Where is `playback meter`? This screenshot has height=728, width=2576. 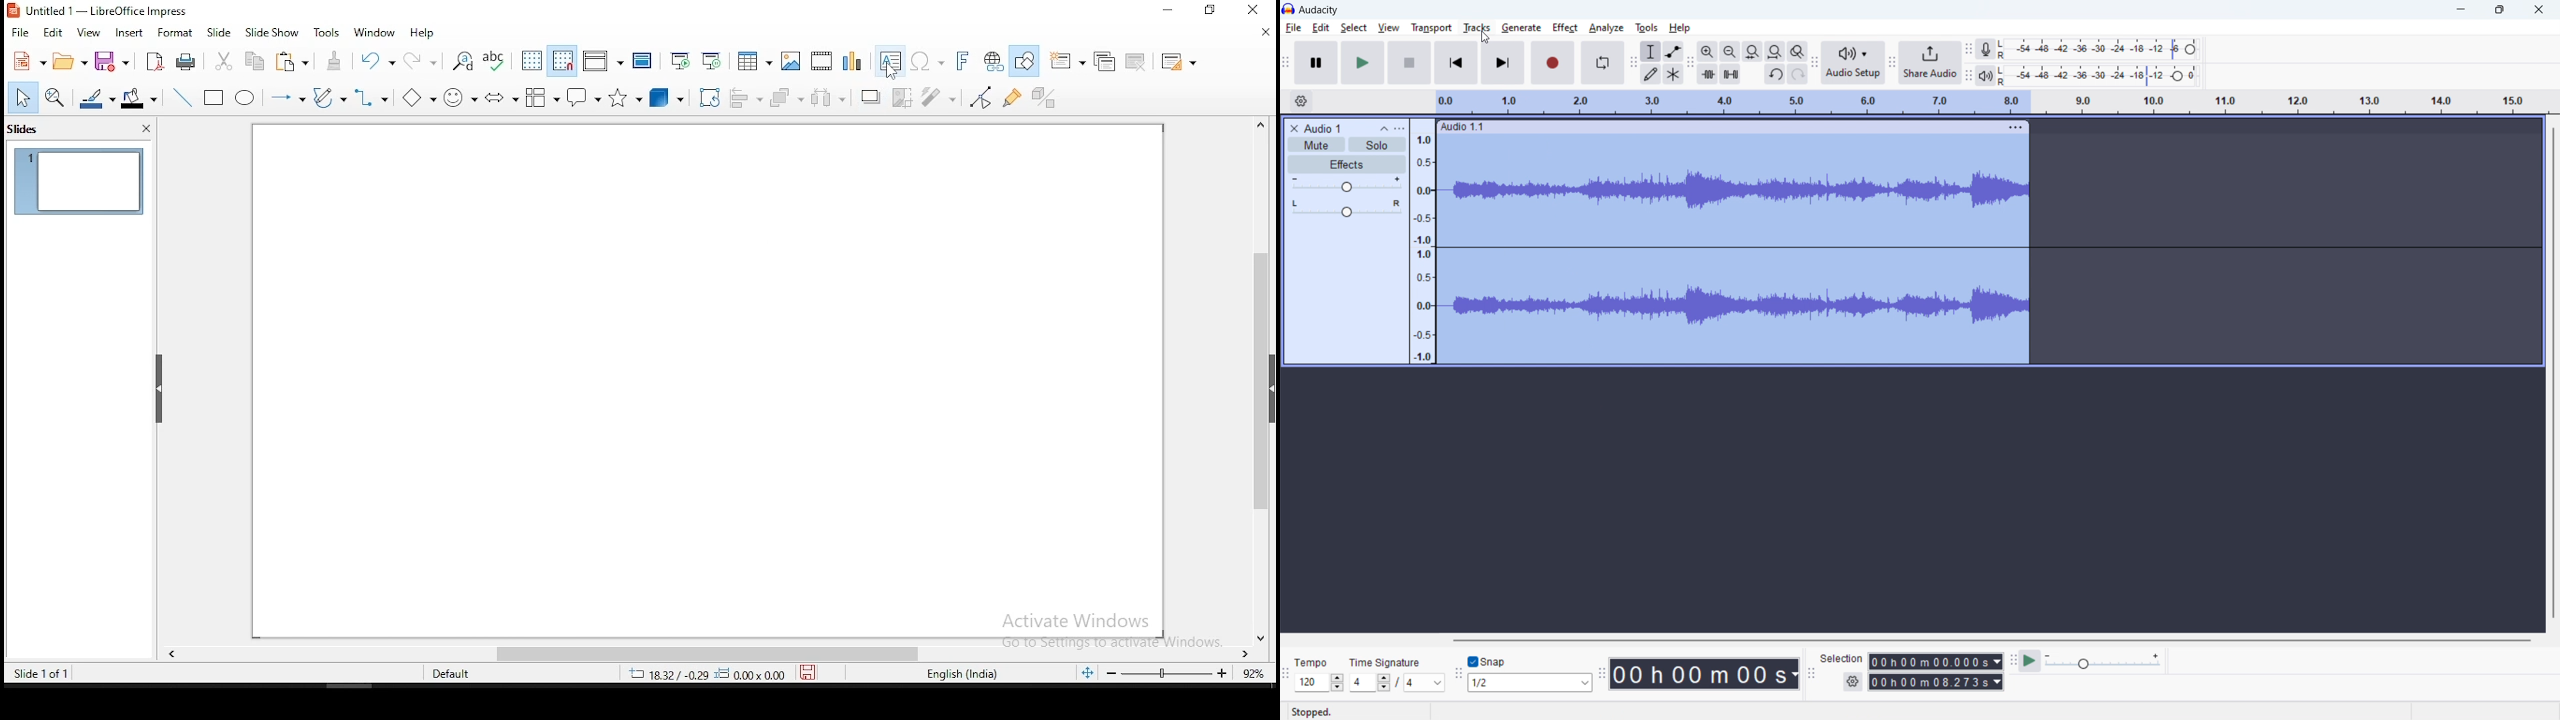
playback meter is located at coordinates (1986, 75).